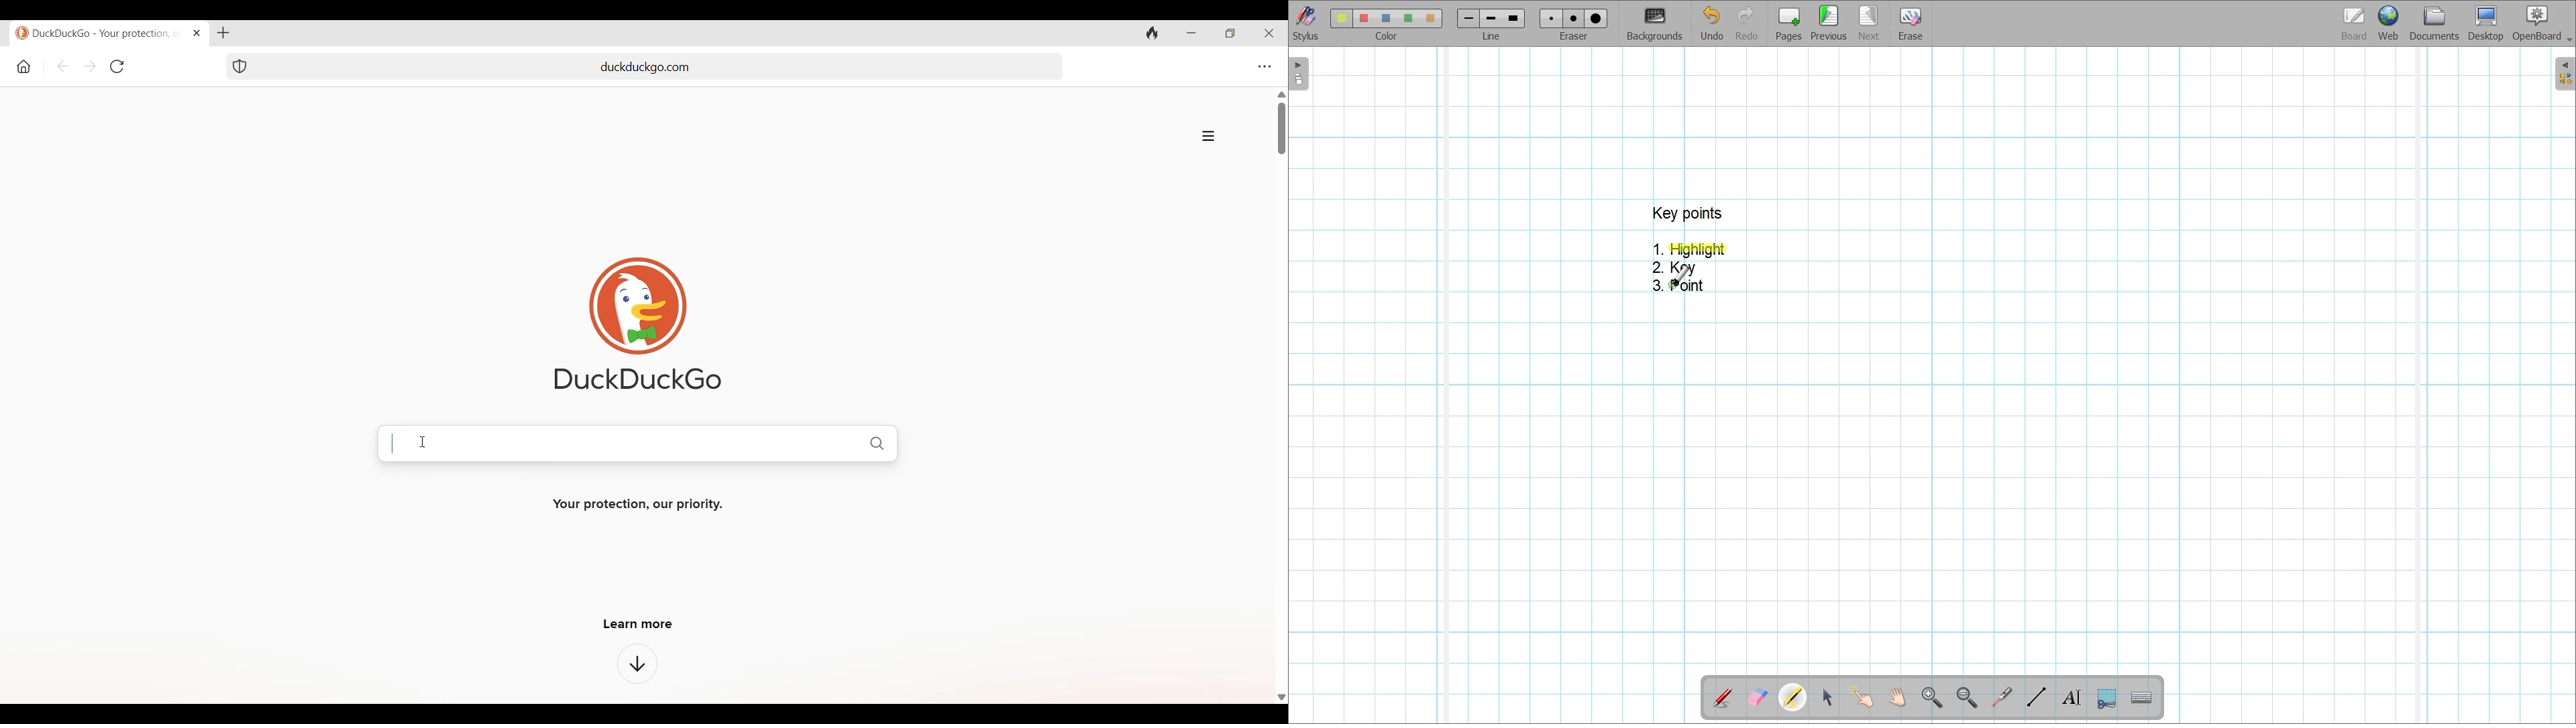  Describe the element at coordinates (1280, 697) in the screenshot. I see `scroll down` at that location.